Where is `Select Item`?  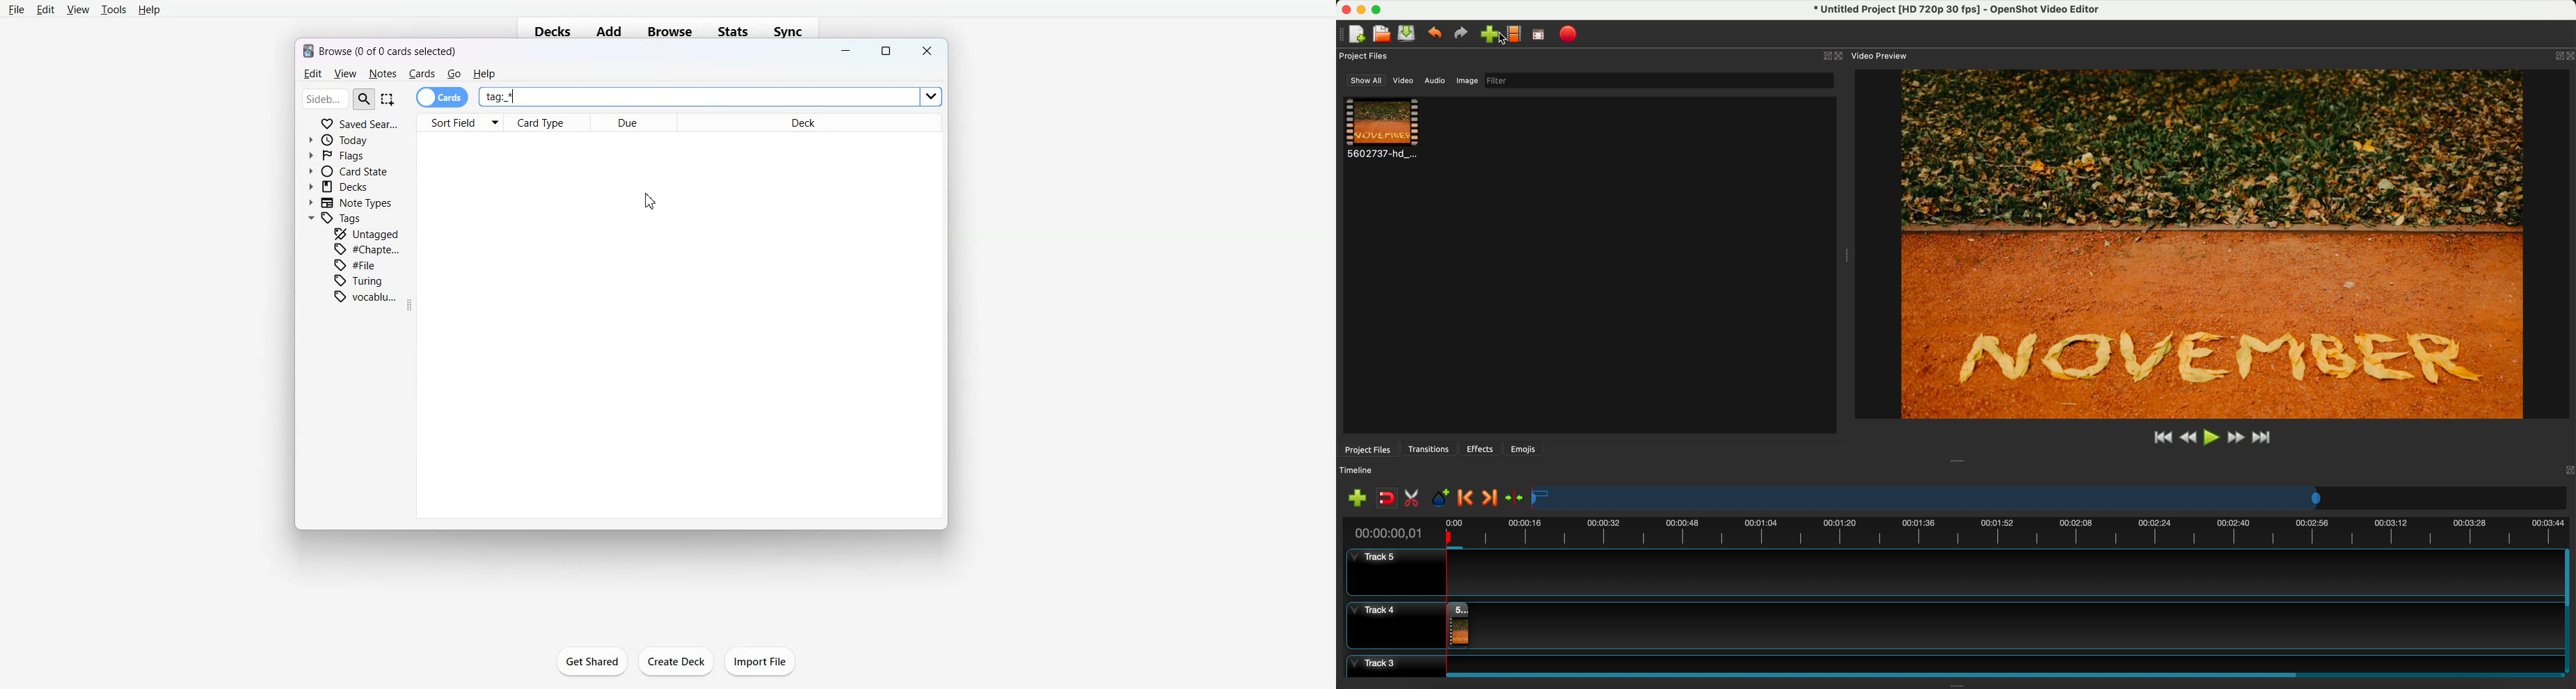
Select Item is located at coordinates (389, 99).